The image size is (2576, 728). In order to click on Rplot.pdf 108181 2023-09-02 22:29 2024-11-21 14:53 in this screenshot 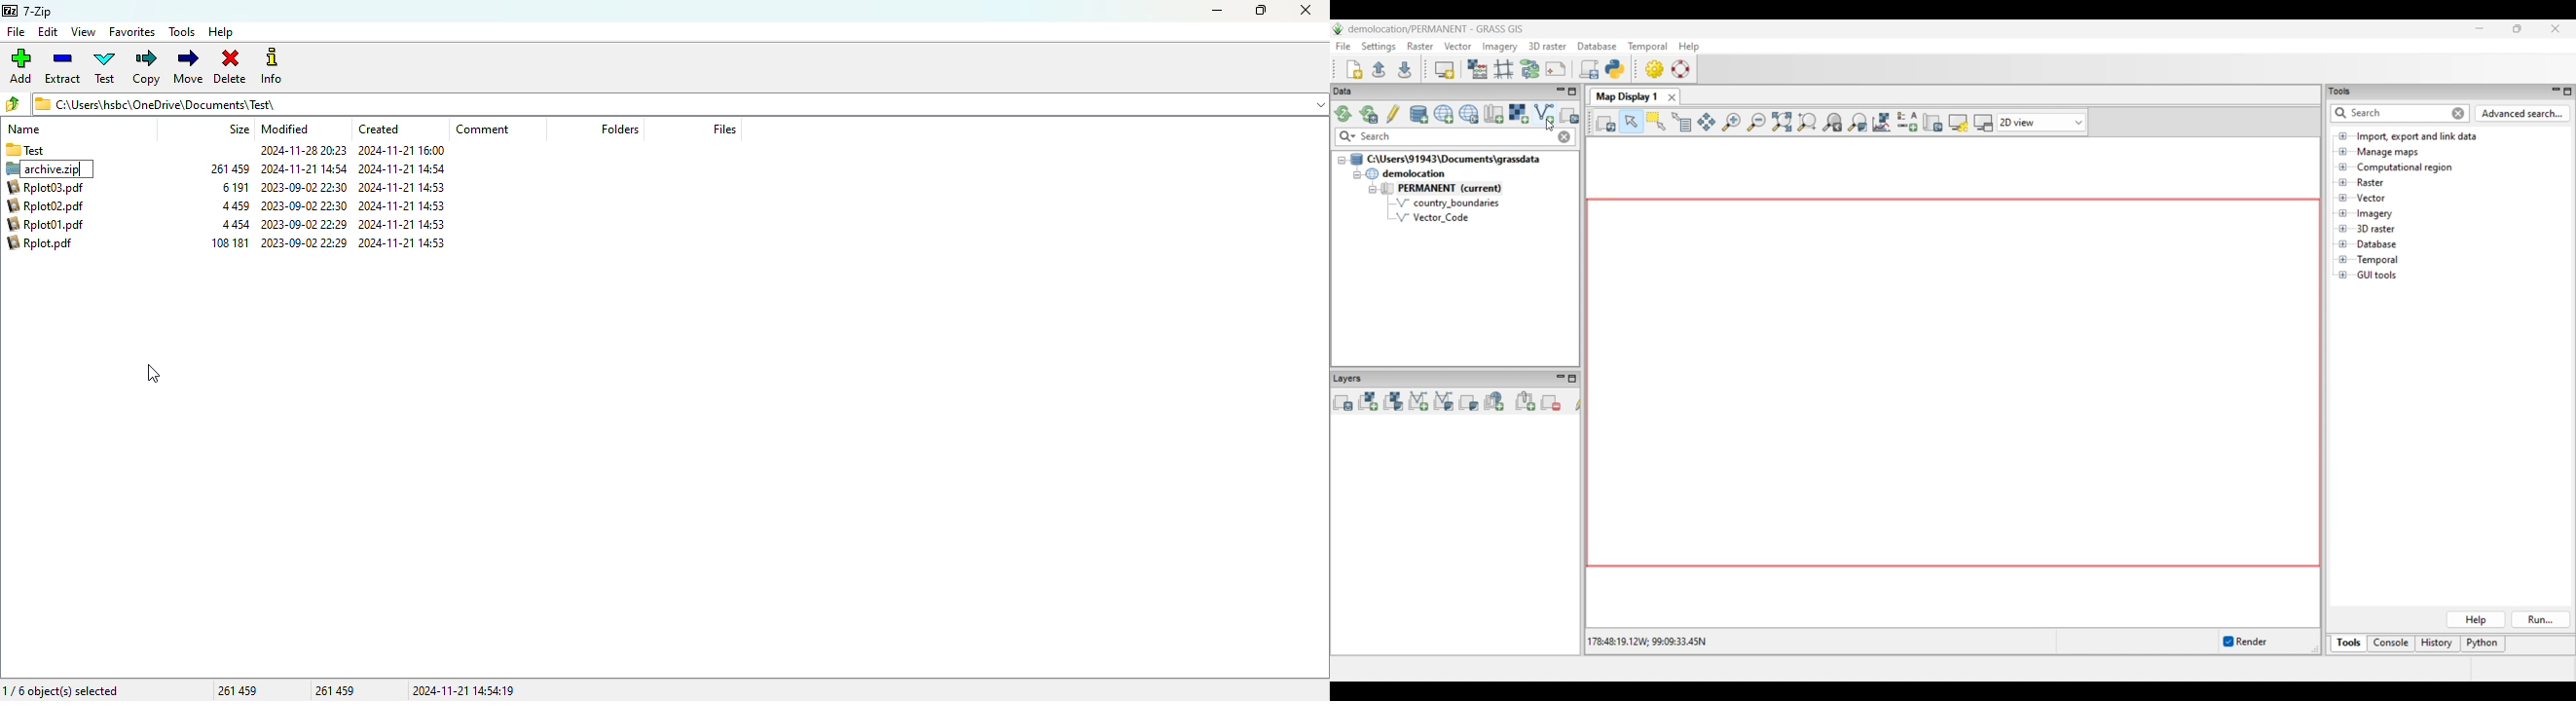, I will do `click(51, 245)`.